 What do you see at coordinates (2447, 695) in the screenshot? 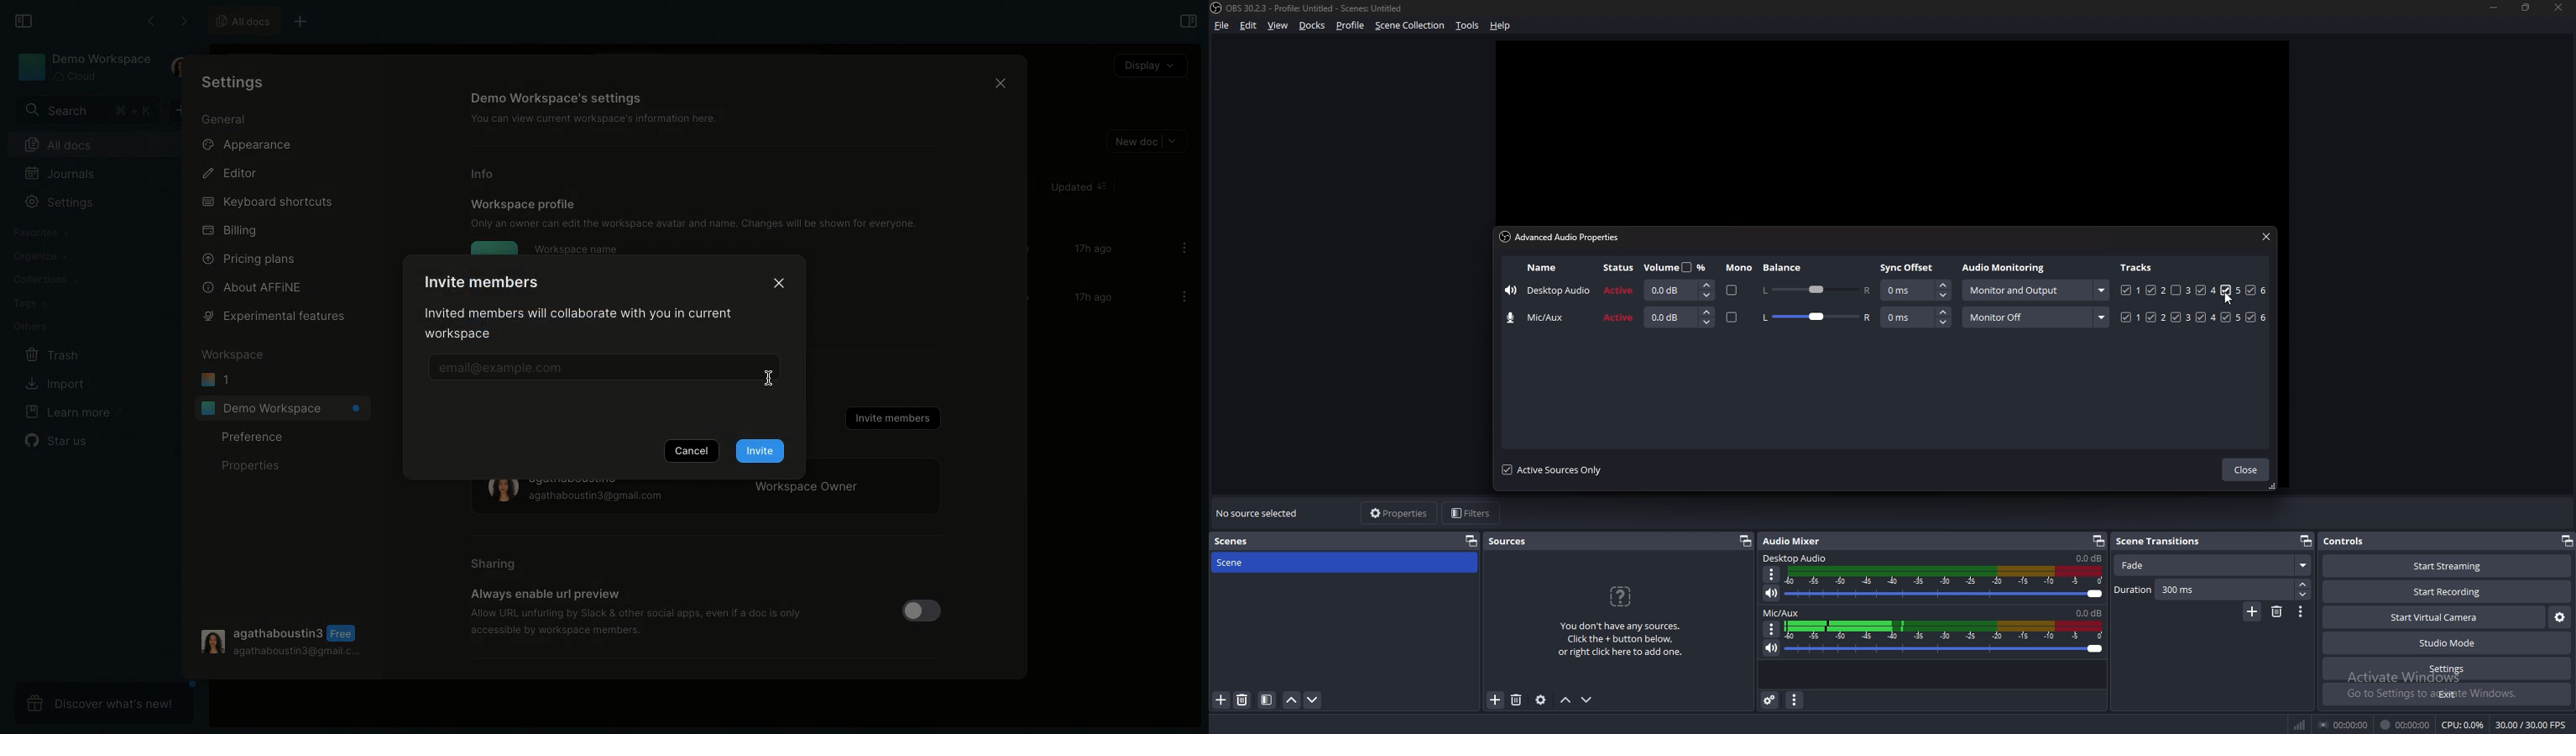
I see `exit` at bounding box center [2447, 695].